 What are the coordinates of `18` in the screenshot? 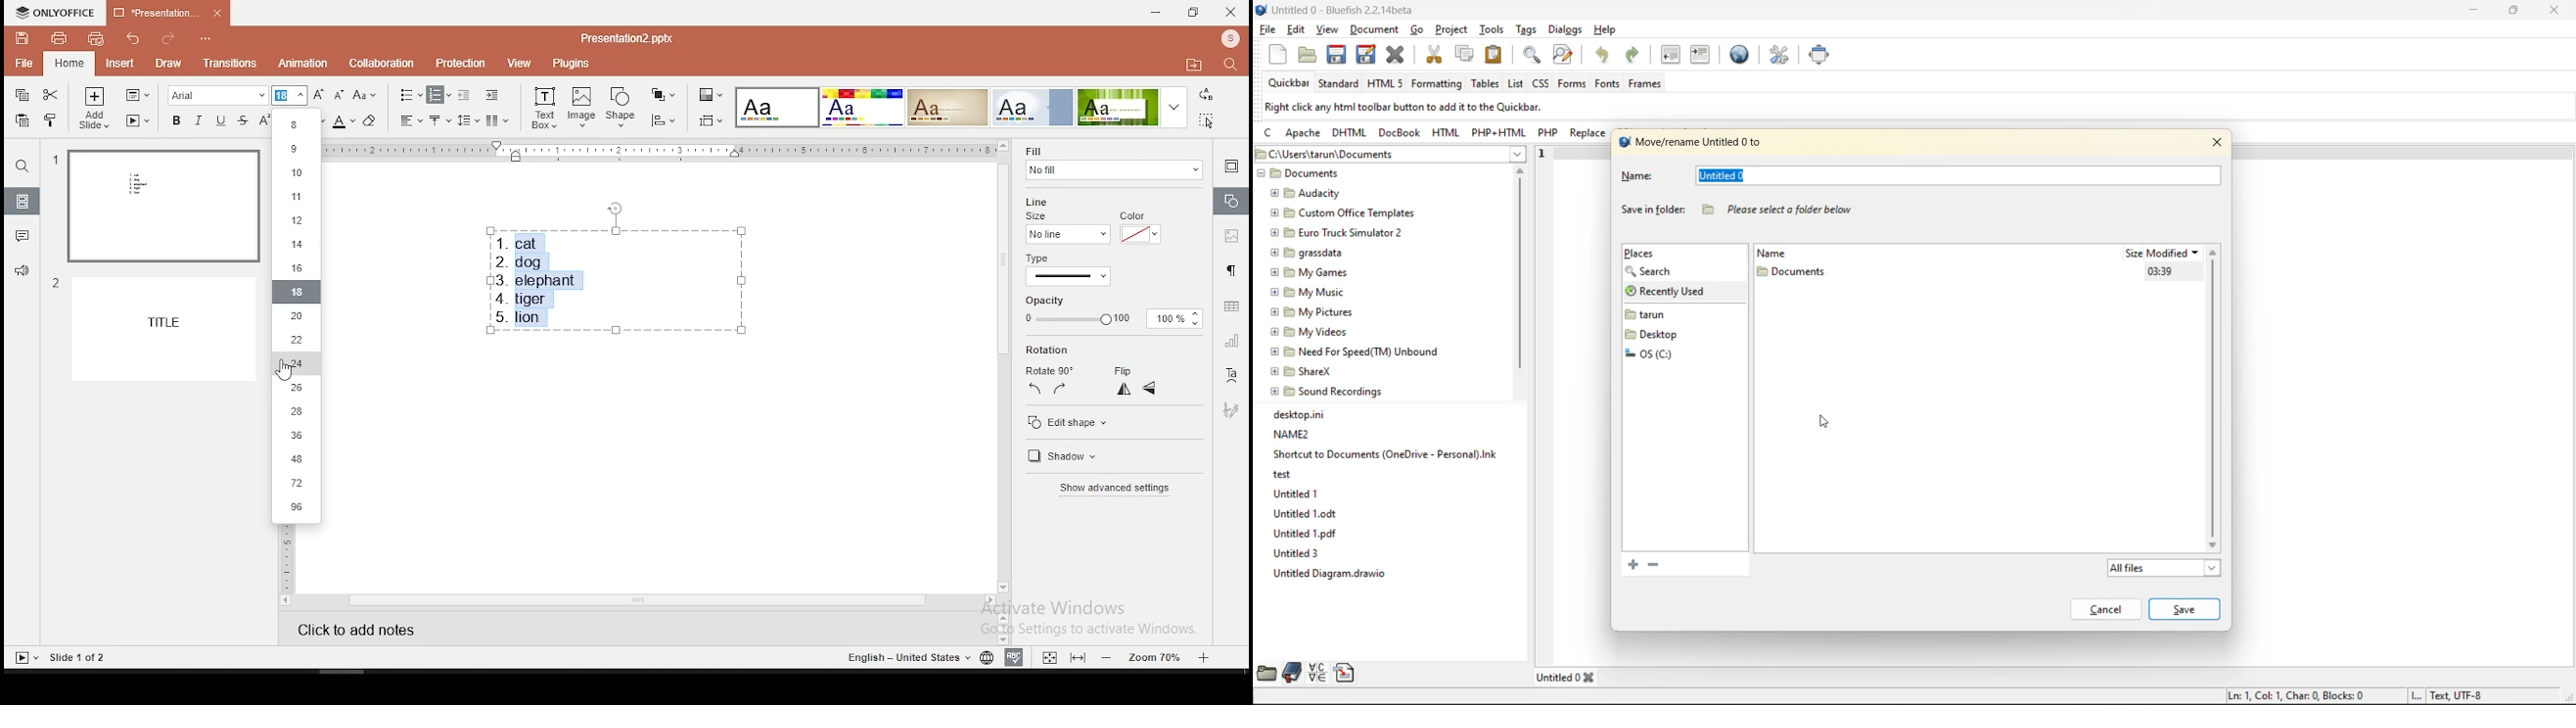 It's located at (298, 291).